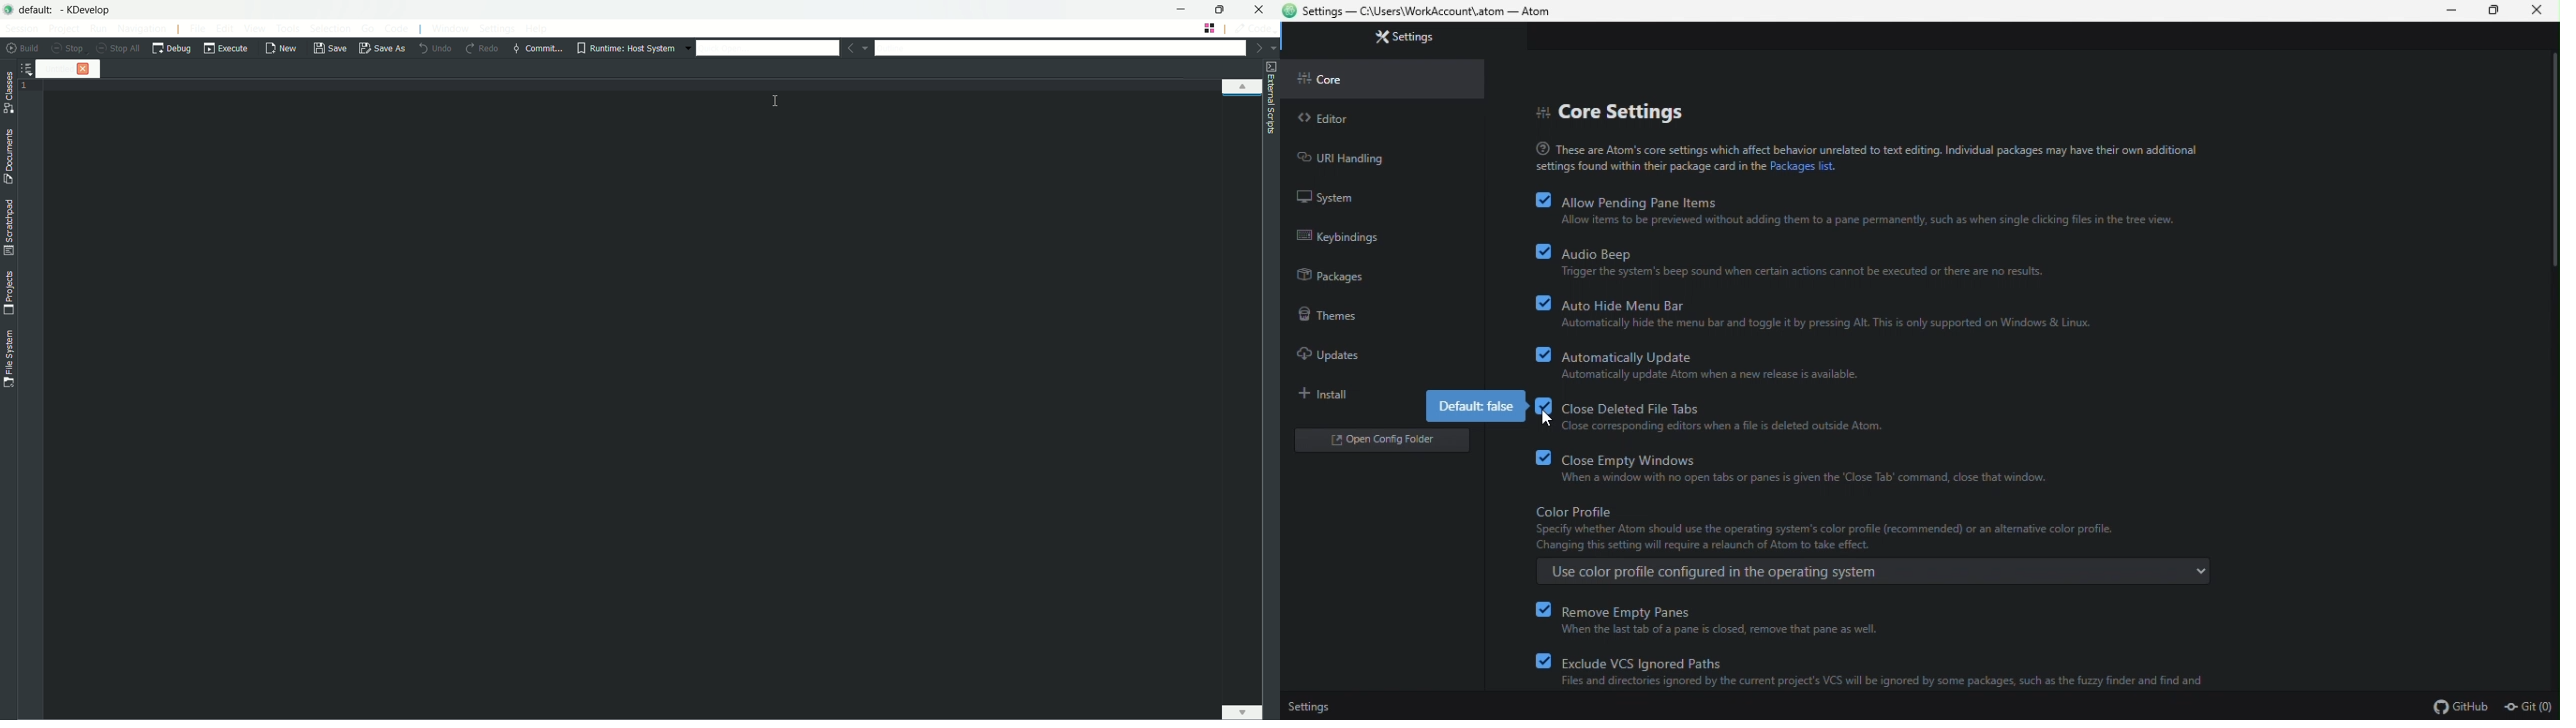 The image size is (2576, 728). I want to click on scroll bar, so click(2551, 171).